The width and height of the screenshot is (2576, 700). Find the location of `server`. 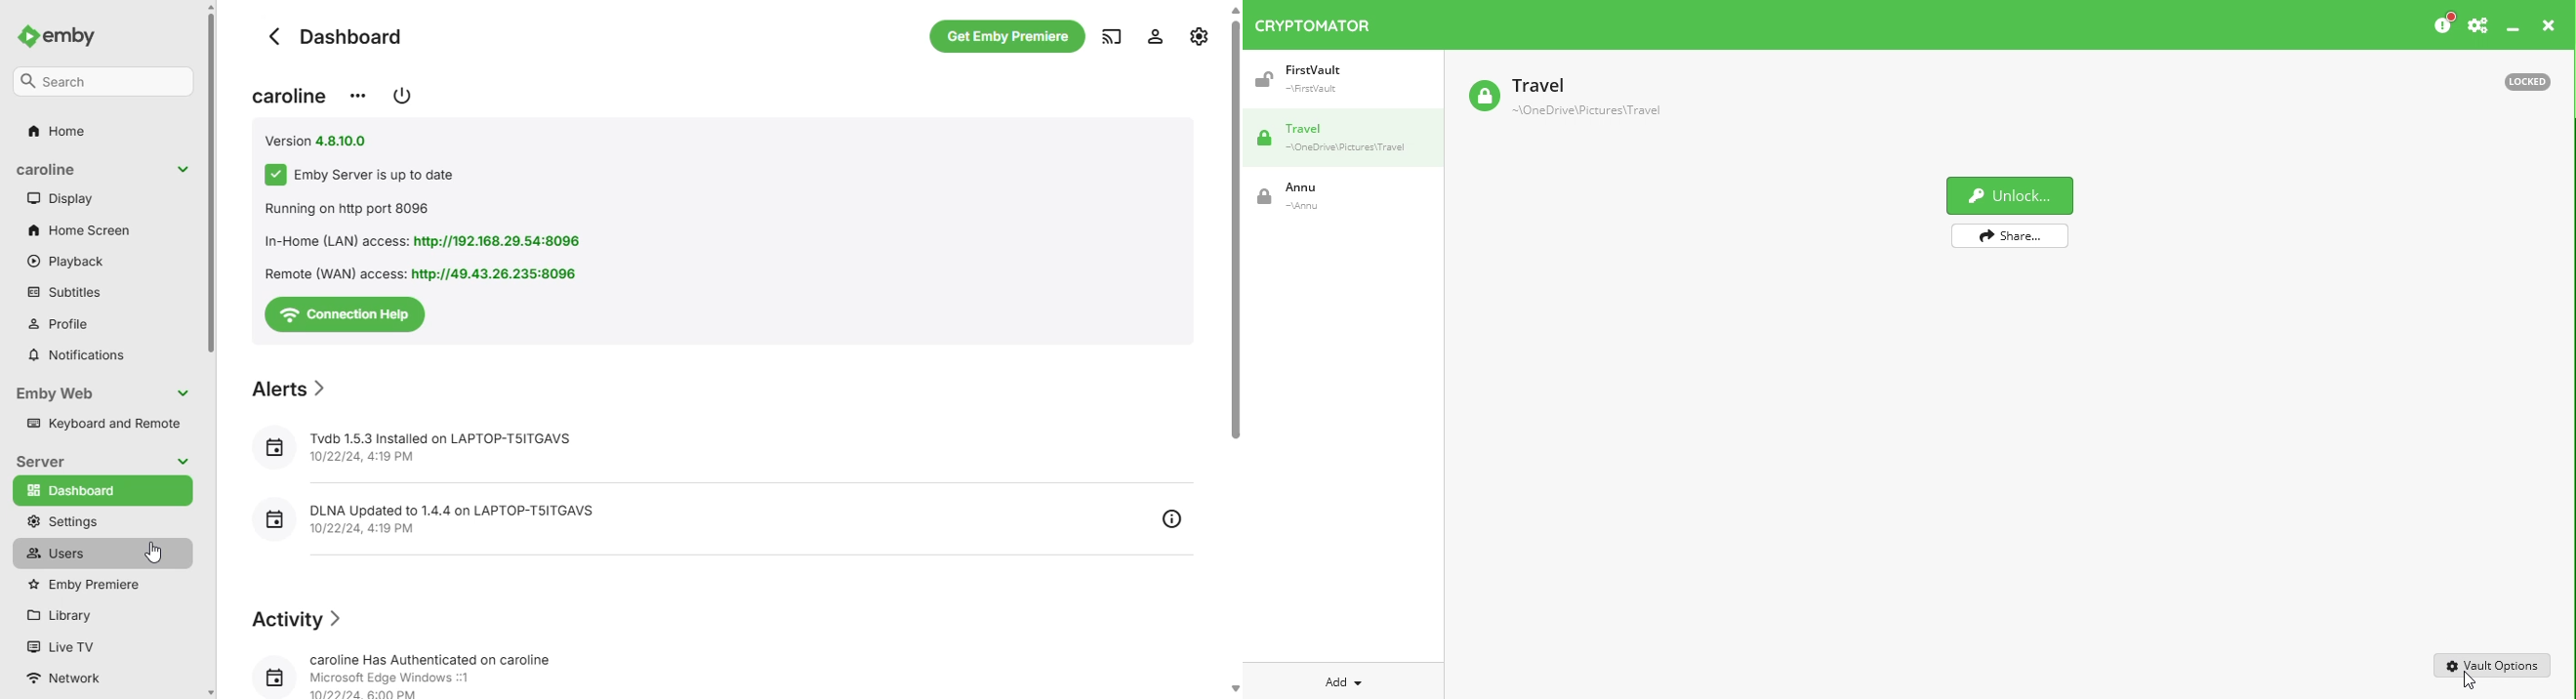

server is located at coordinates (105, 462).